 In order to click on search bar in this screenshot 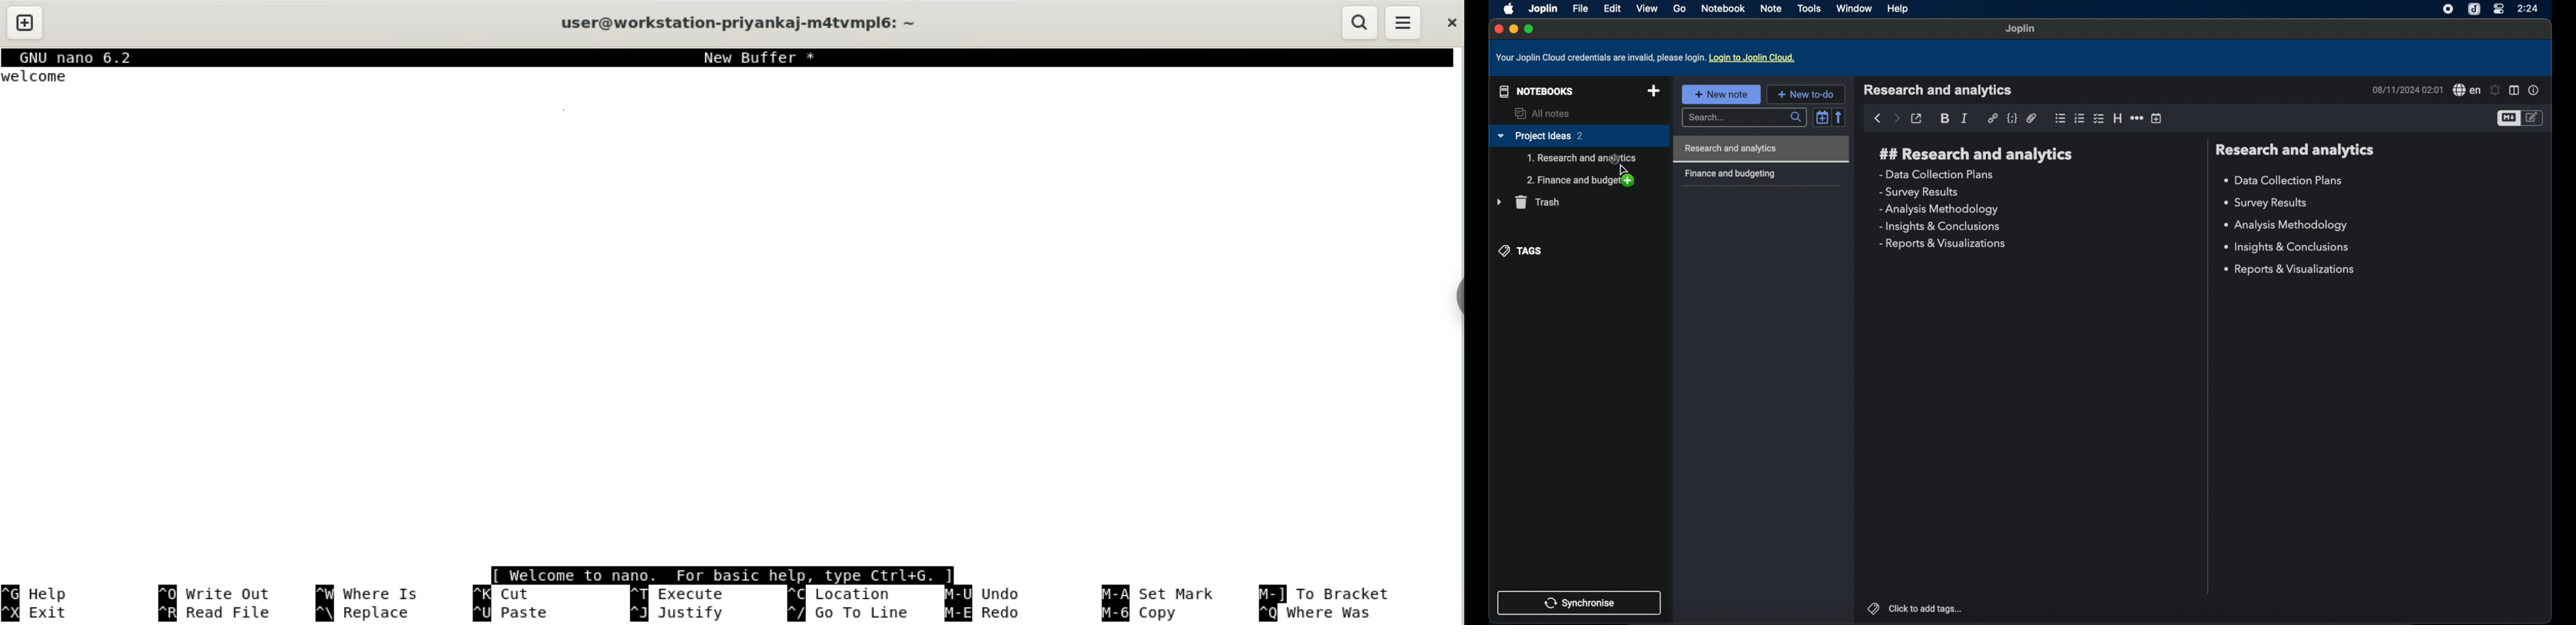, I will do `click(1743, 118)`.